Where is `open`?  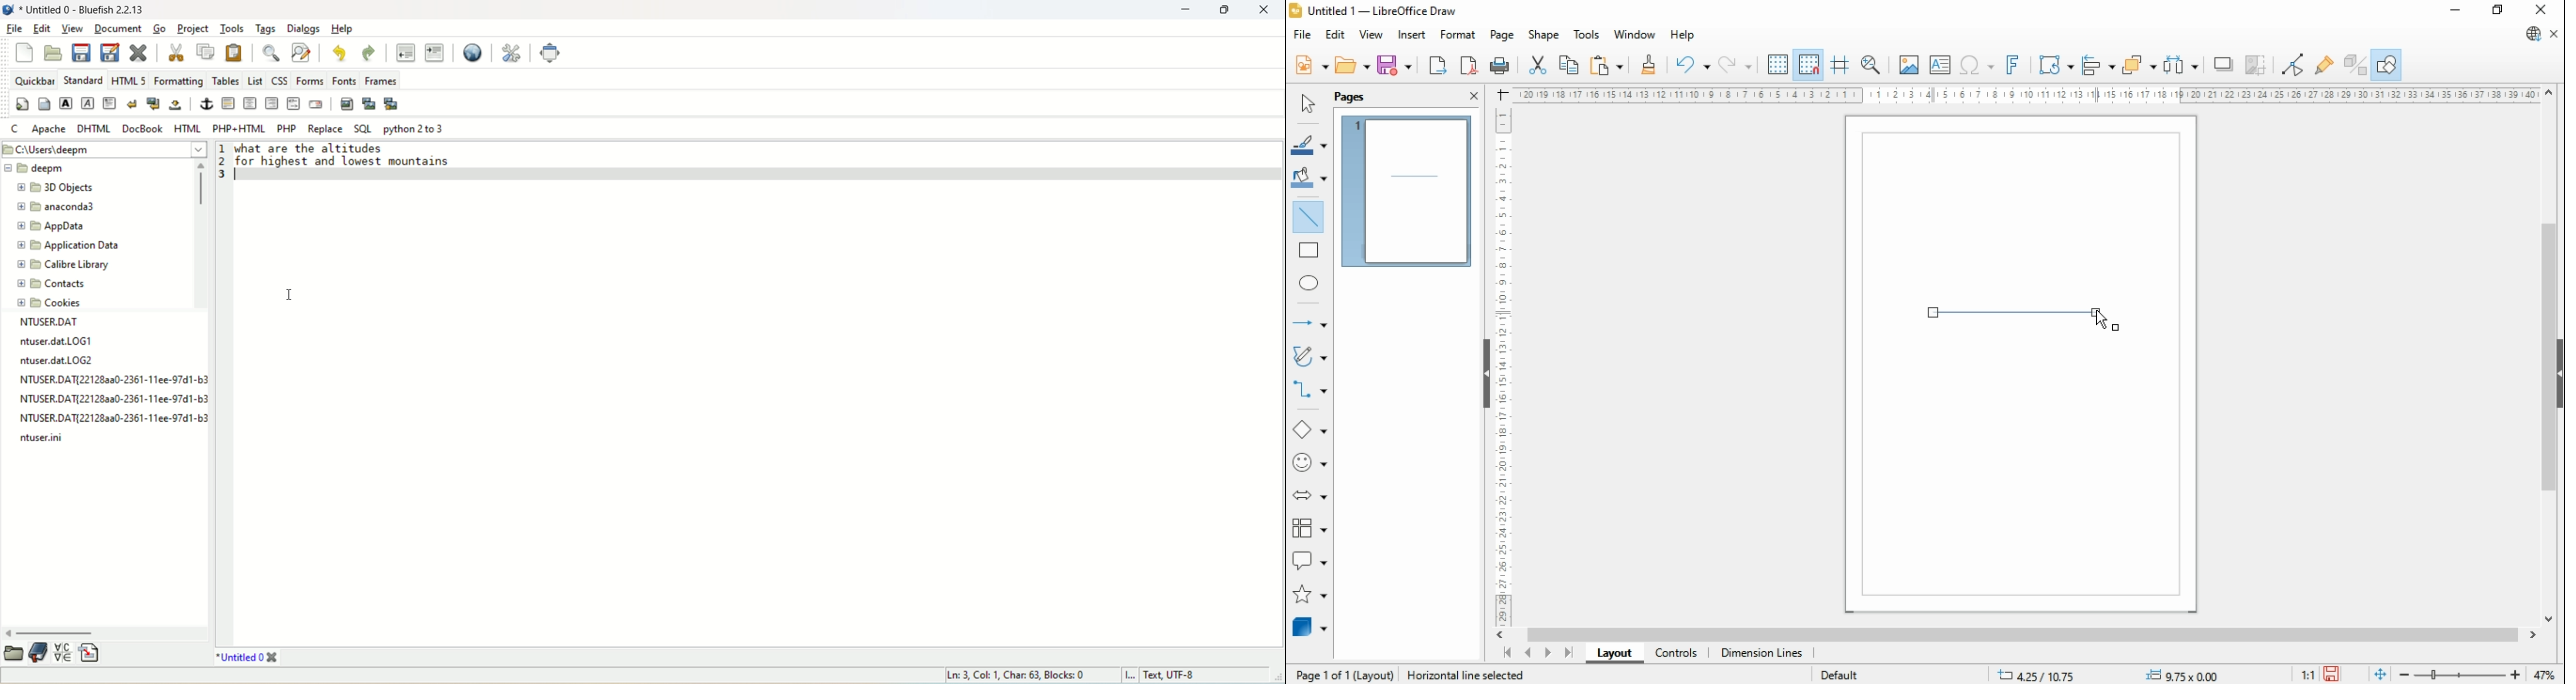
open is located at coordinates (54, 54).